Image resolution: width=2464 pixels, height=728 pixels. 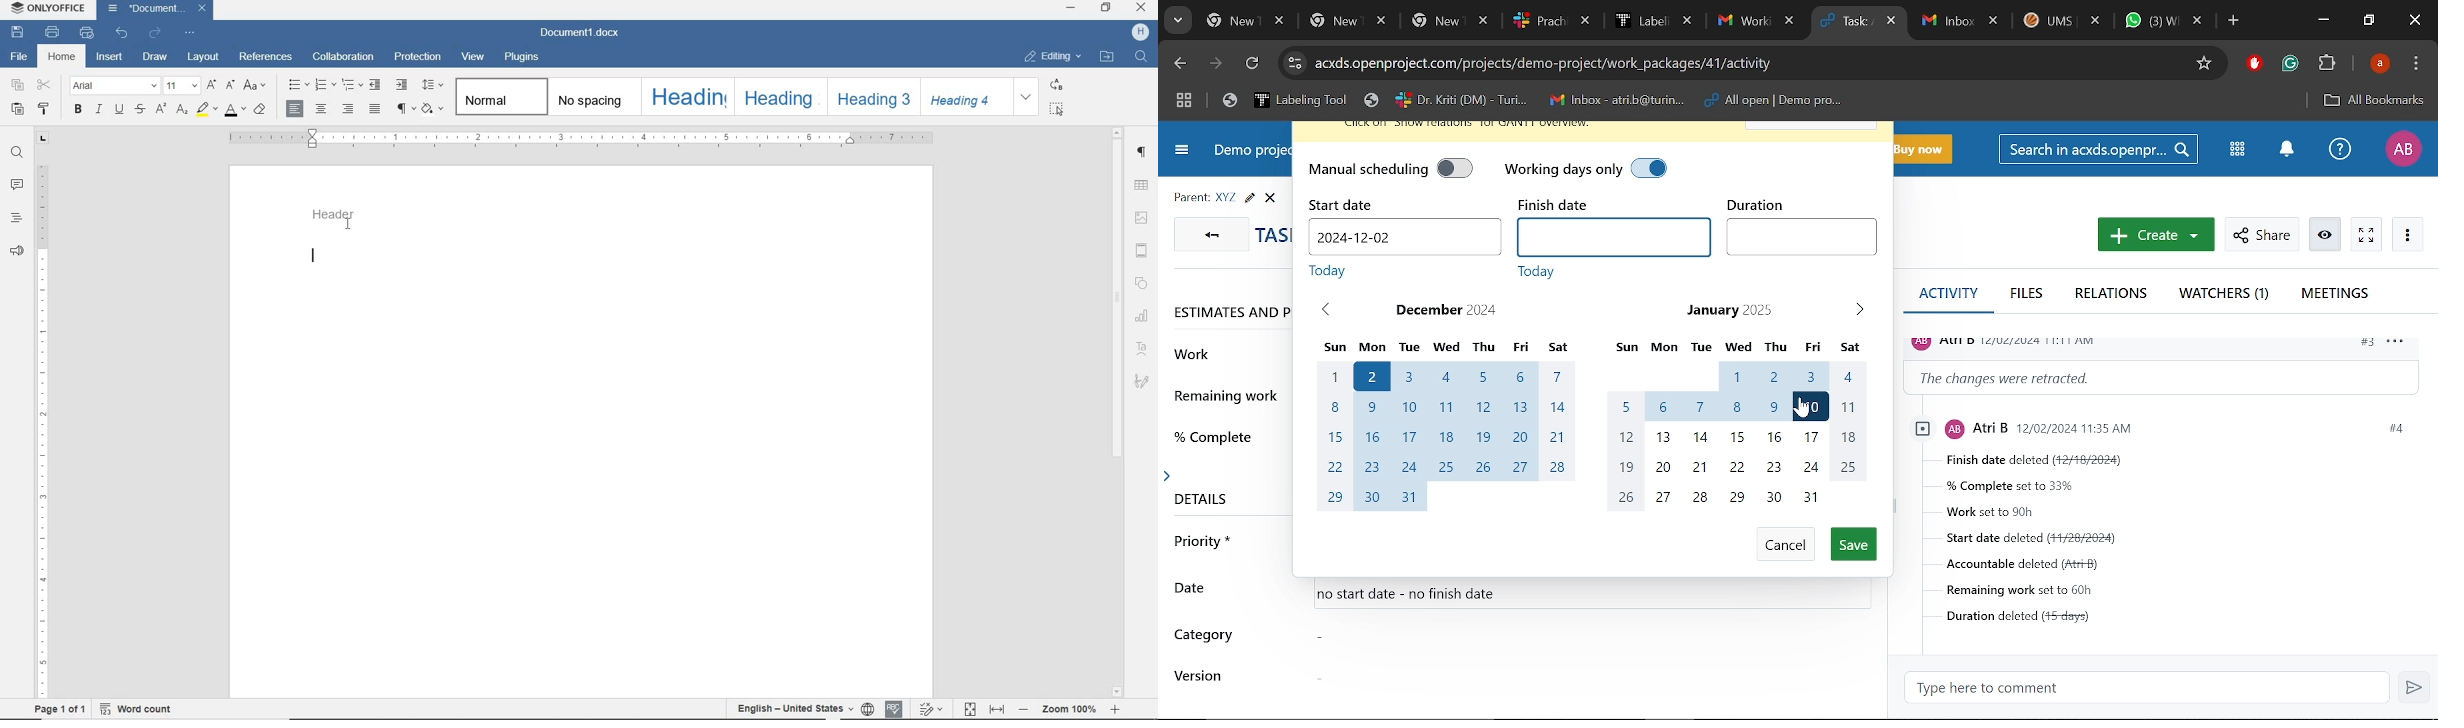 I want to click on Heading4, so click(x=966, y=100).